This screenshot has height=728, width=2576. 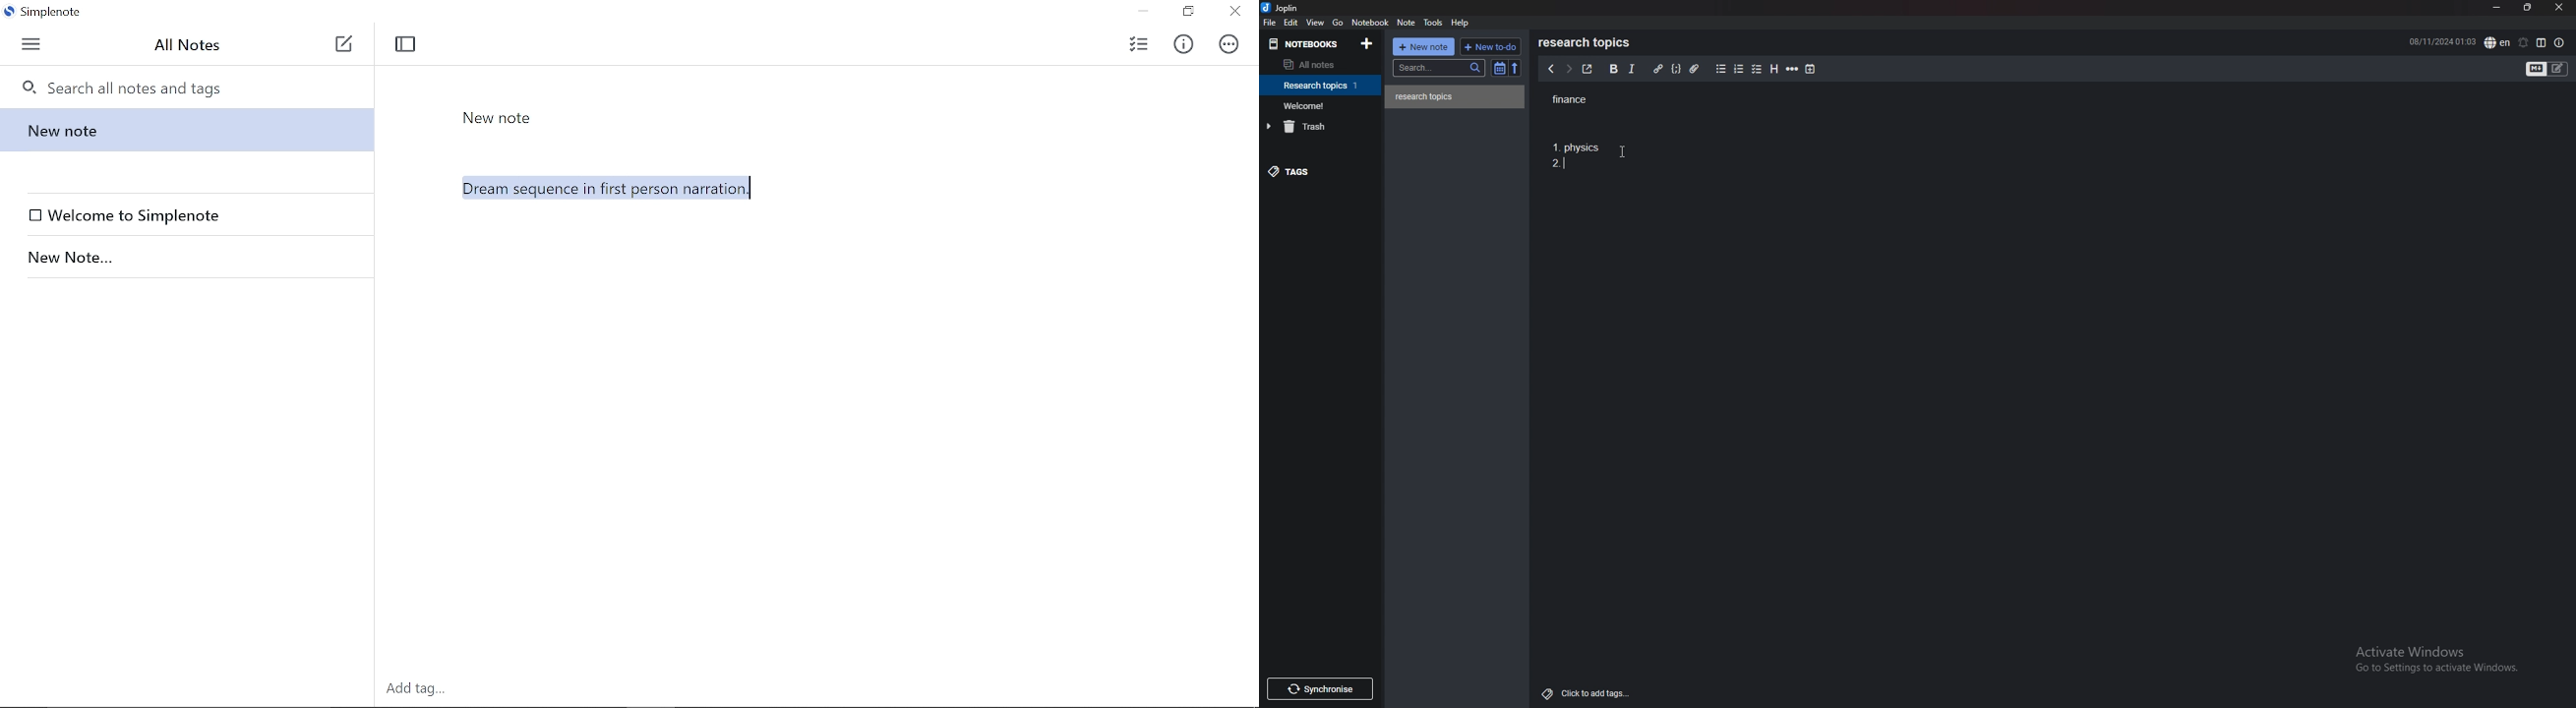 I want to click on Toggle focus mode, so click(x=405, y=44).